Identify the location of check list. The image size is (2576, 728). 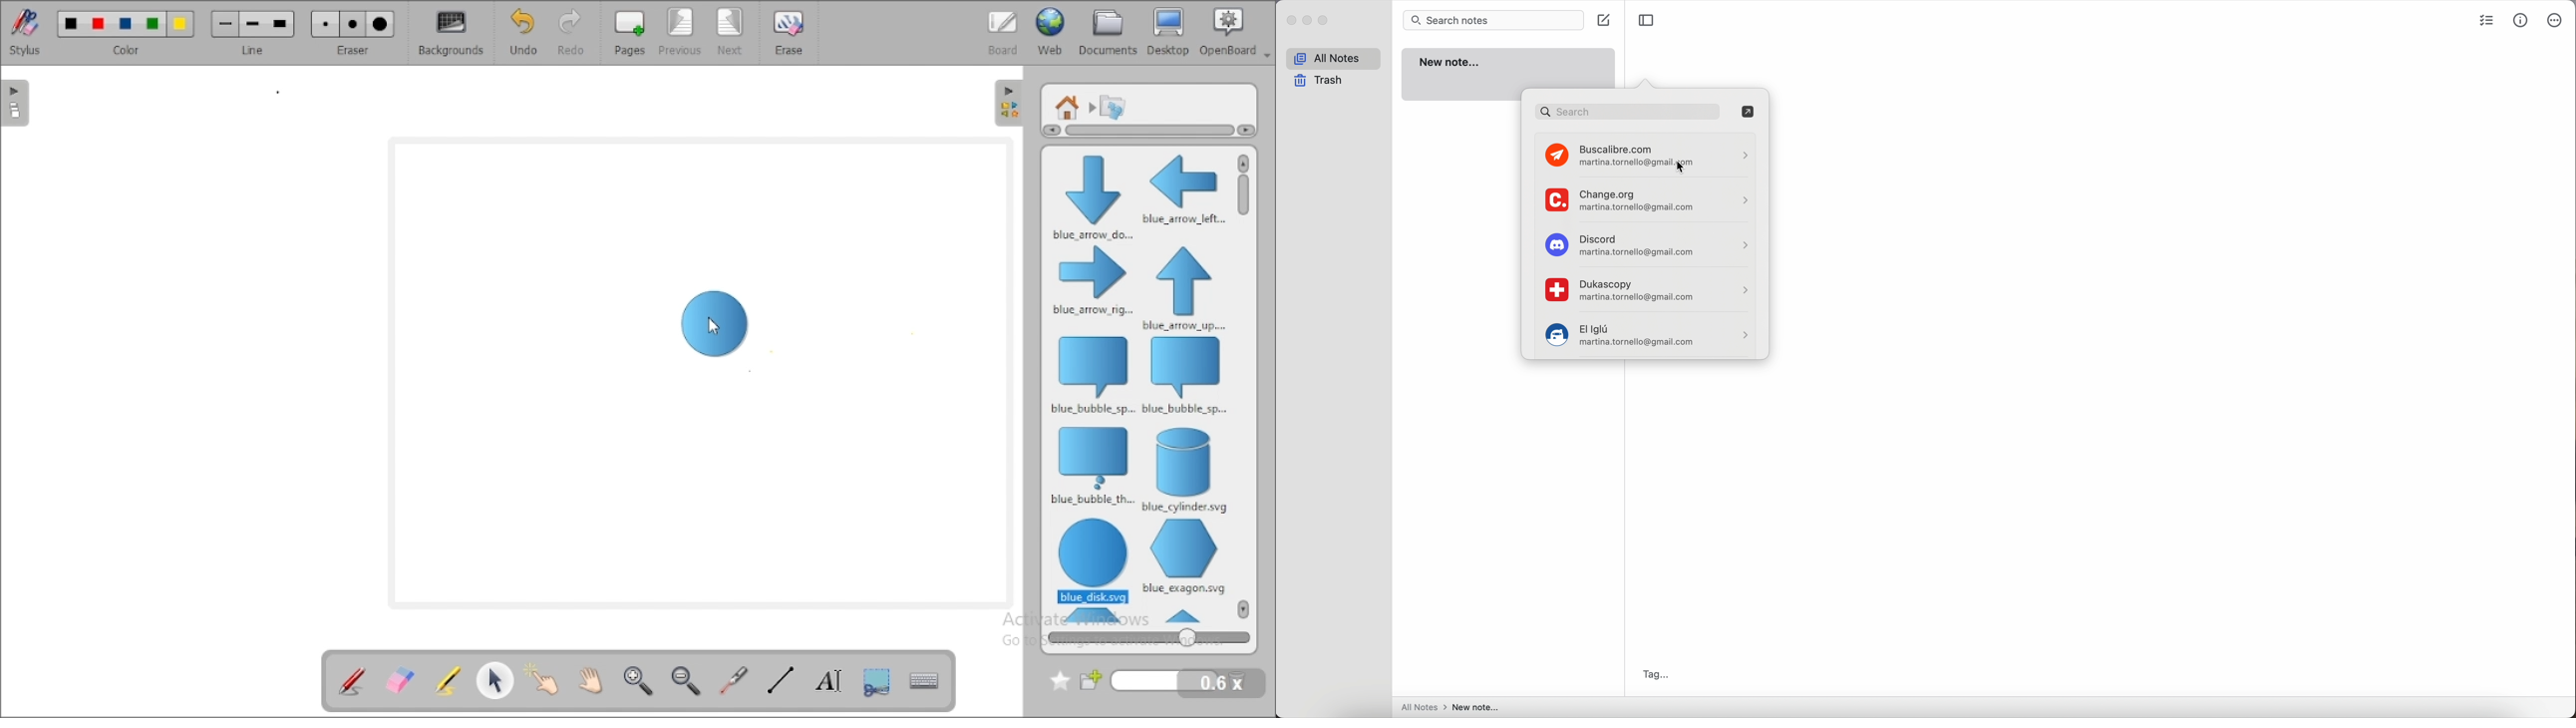
(2487, 22).